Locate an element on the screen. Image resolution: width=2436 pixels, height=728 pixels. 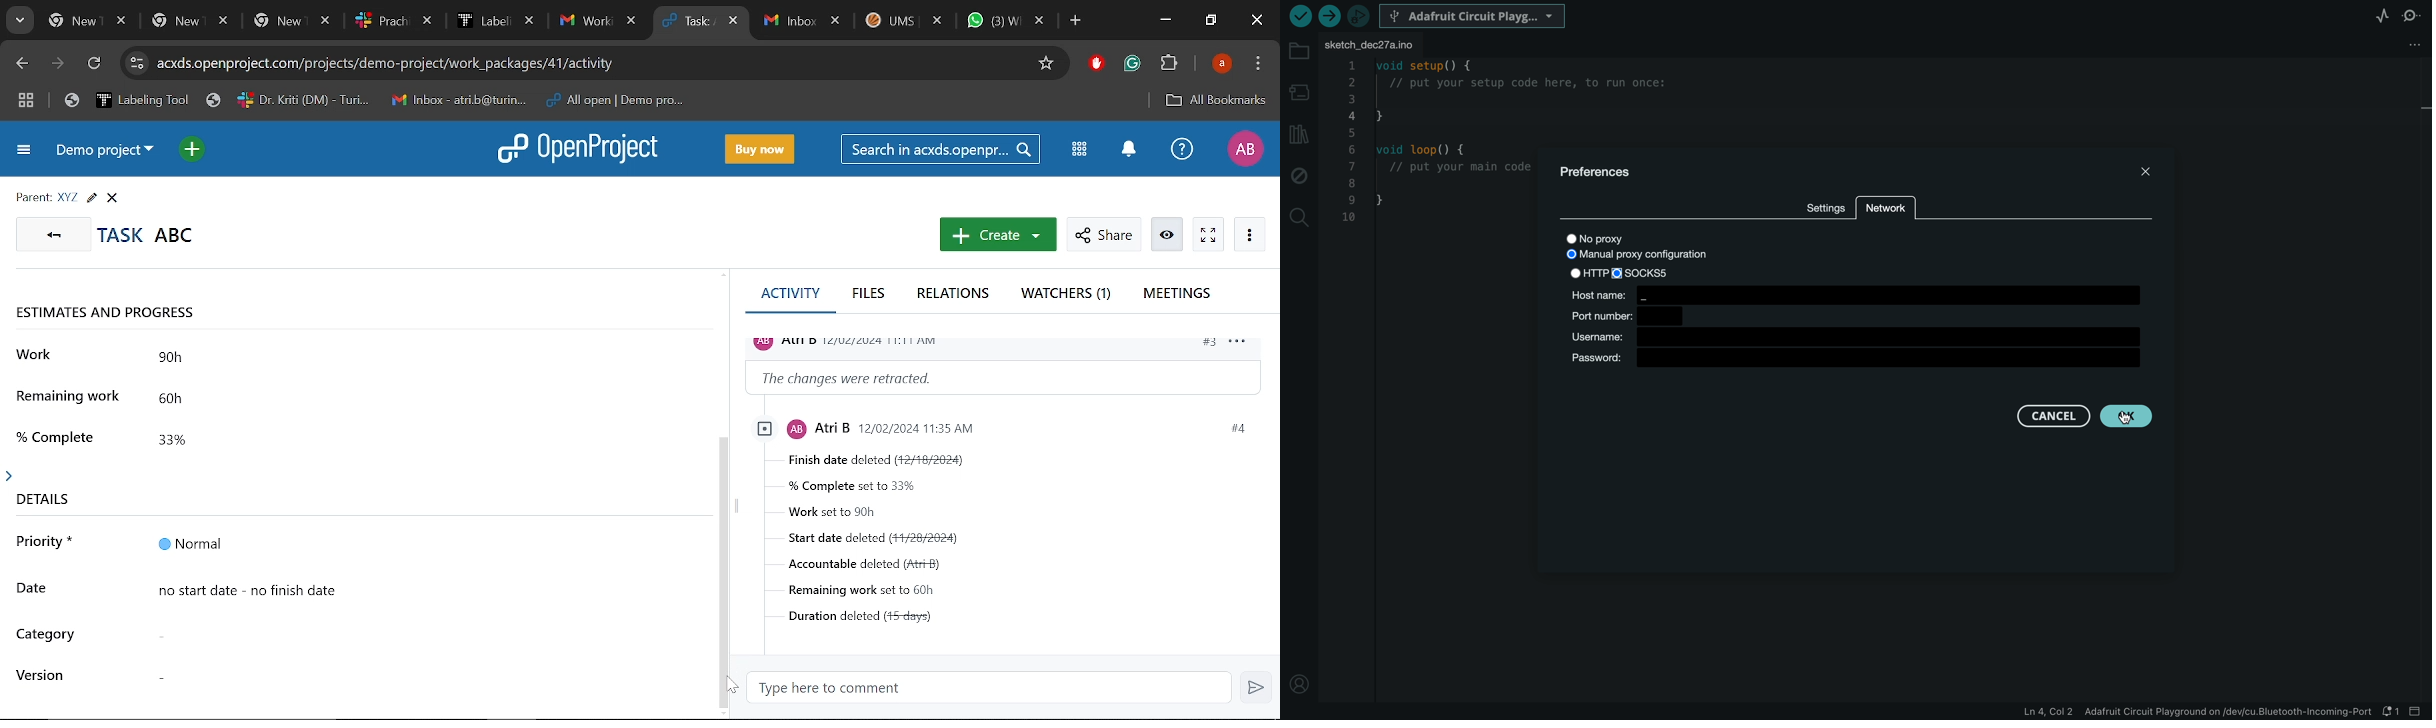
work is located at coordinates (37, 354).